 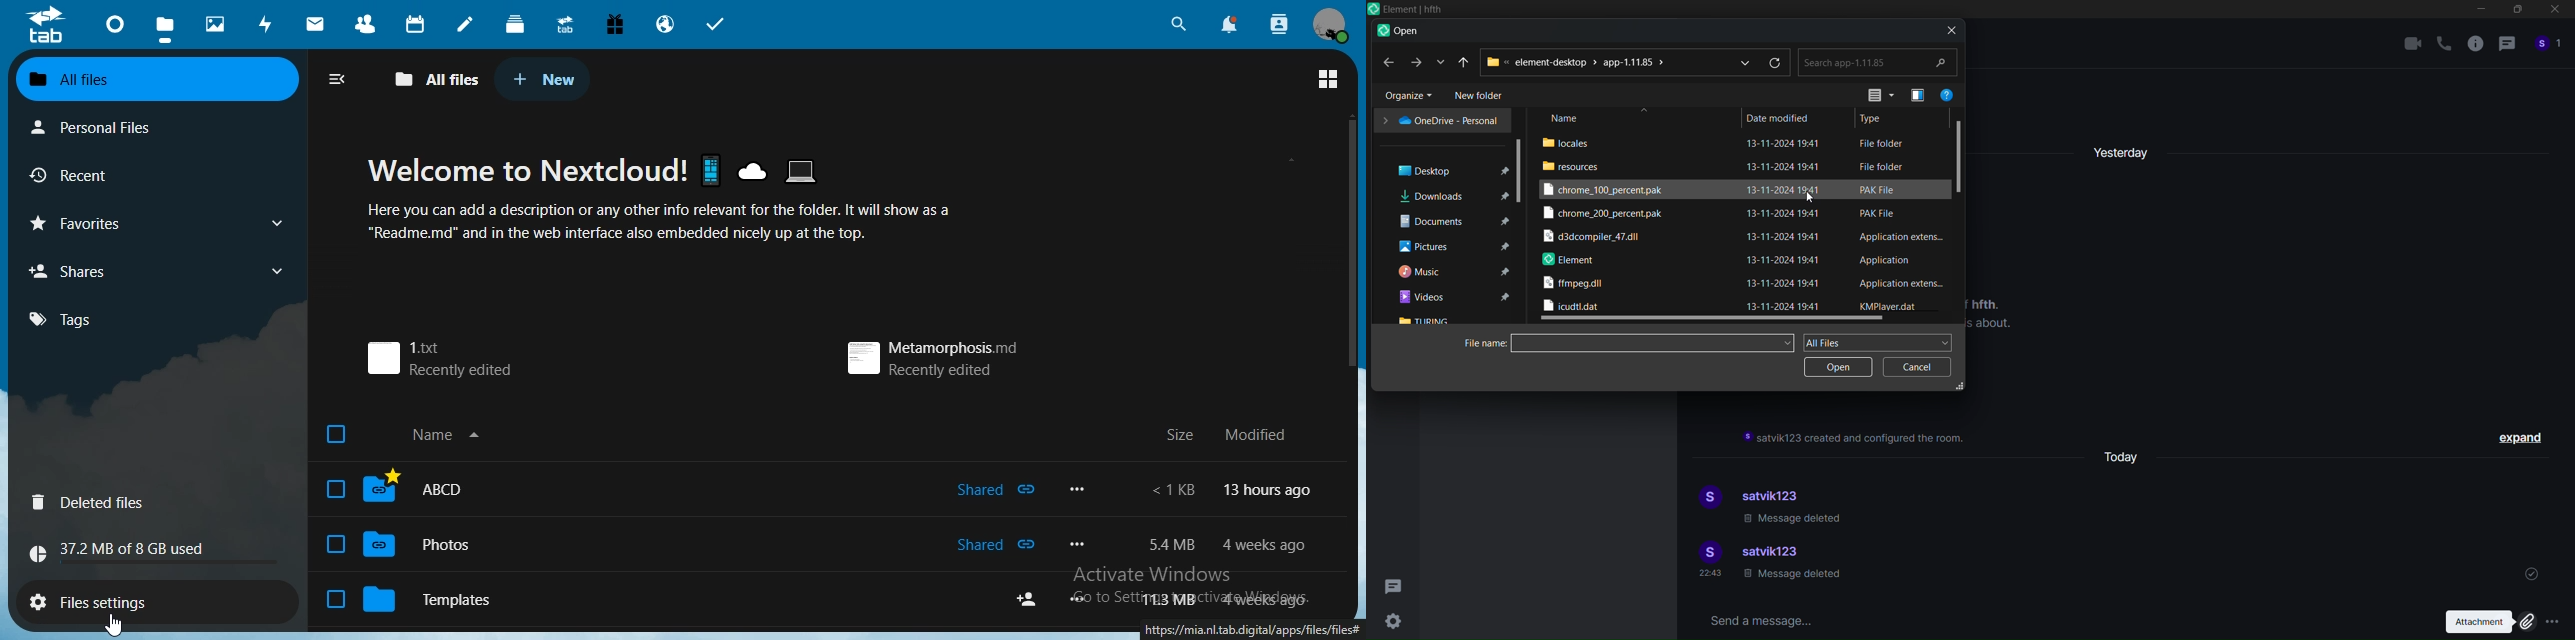 What do you see at coordinates (1915, 94) in the screenshot?
I see `preview pane` at bounding box center [1915, 94].